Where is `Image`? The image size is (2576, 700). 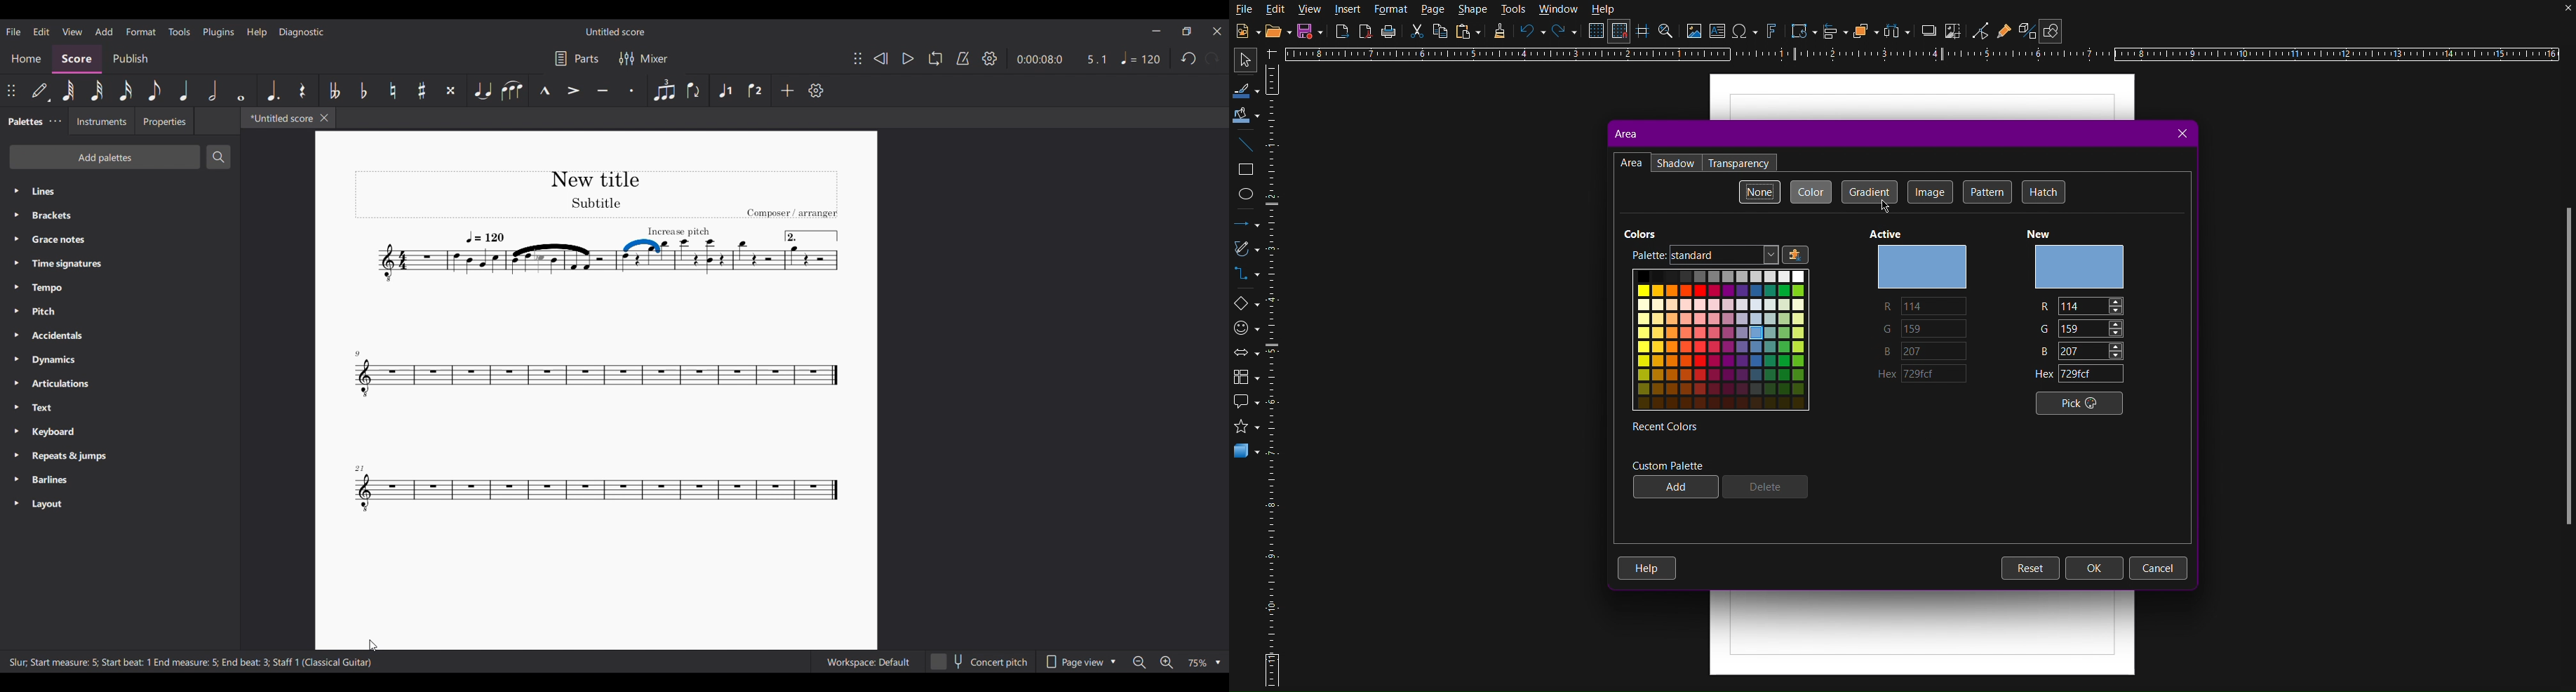 Image is located at coordinates (1930, 192).